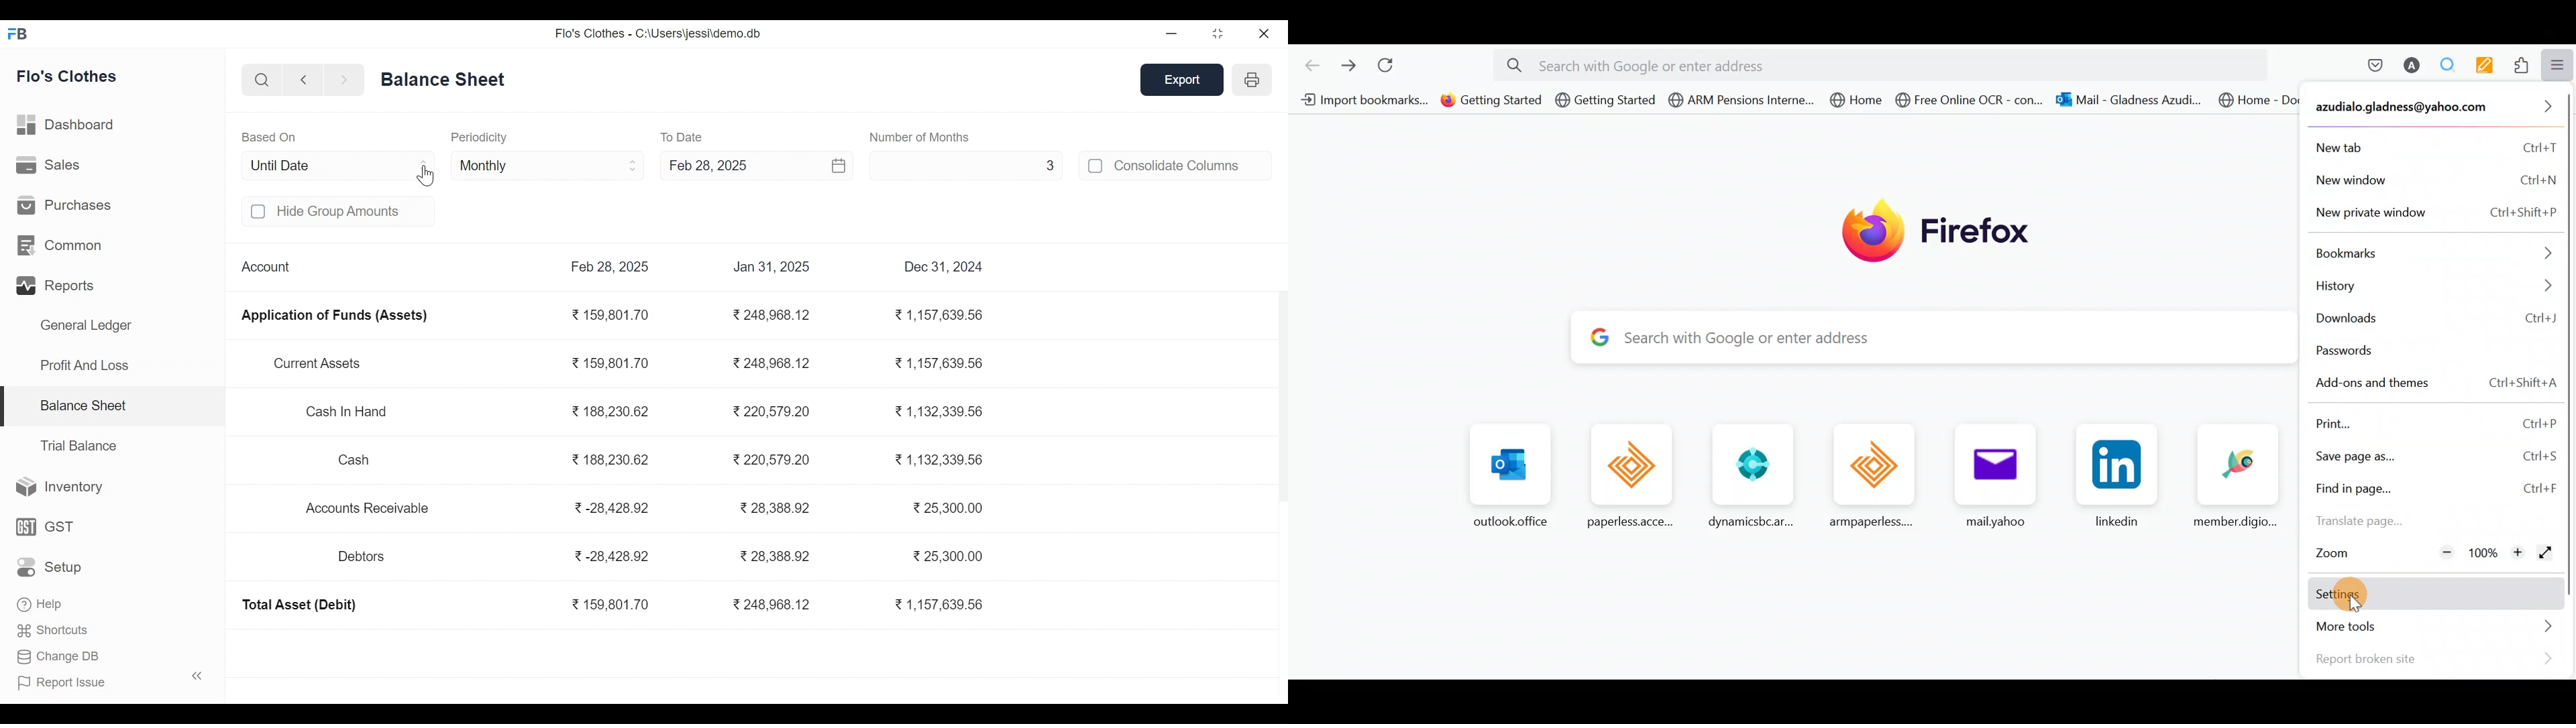 The width and height of the screenshot is (2576, 728). Describe the element at coordinates (1193, 165) in the screenshot. I see `Consolidate Columns` at that location.